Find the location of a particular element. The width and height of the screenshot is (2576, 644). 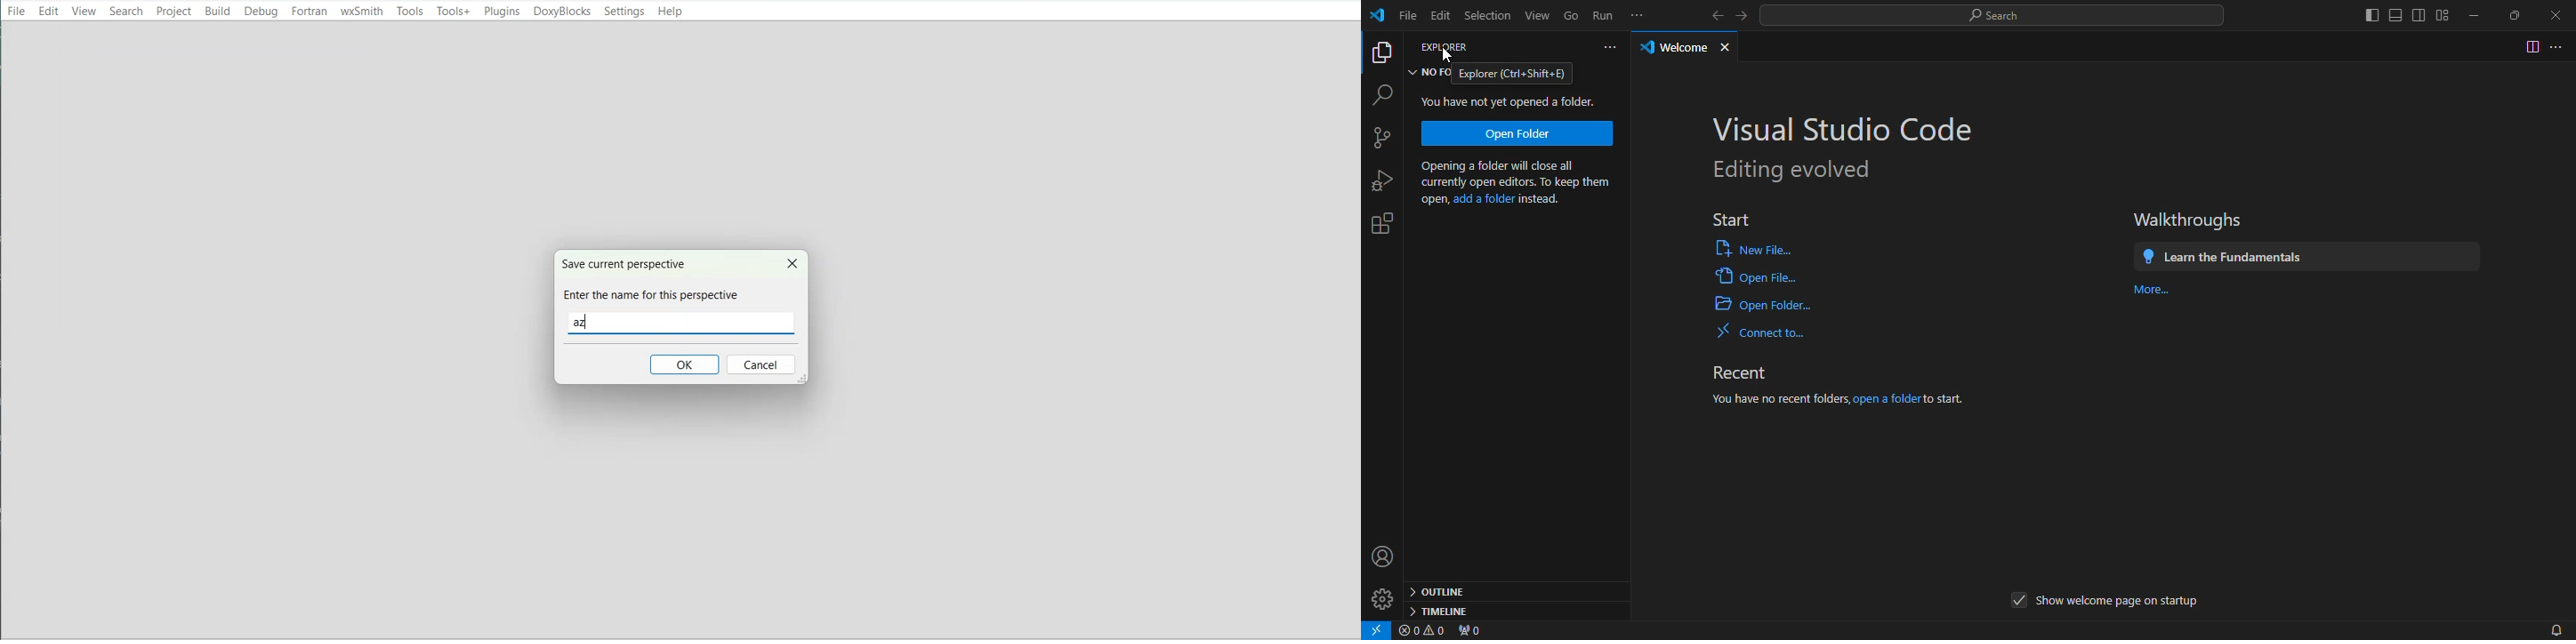

Cancel is located at coordinates (762, 365).